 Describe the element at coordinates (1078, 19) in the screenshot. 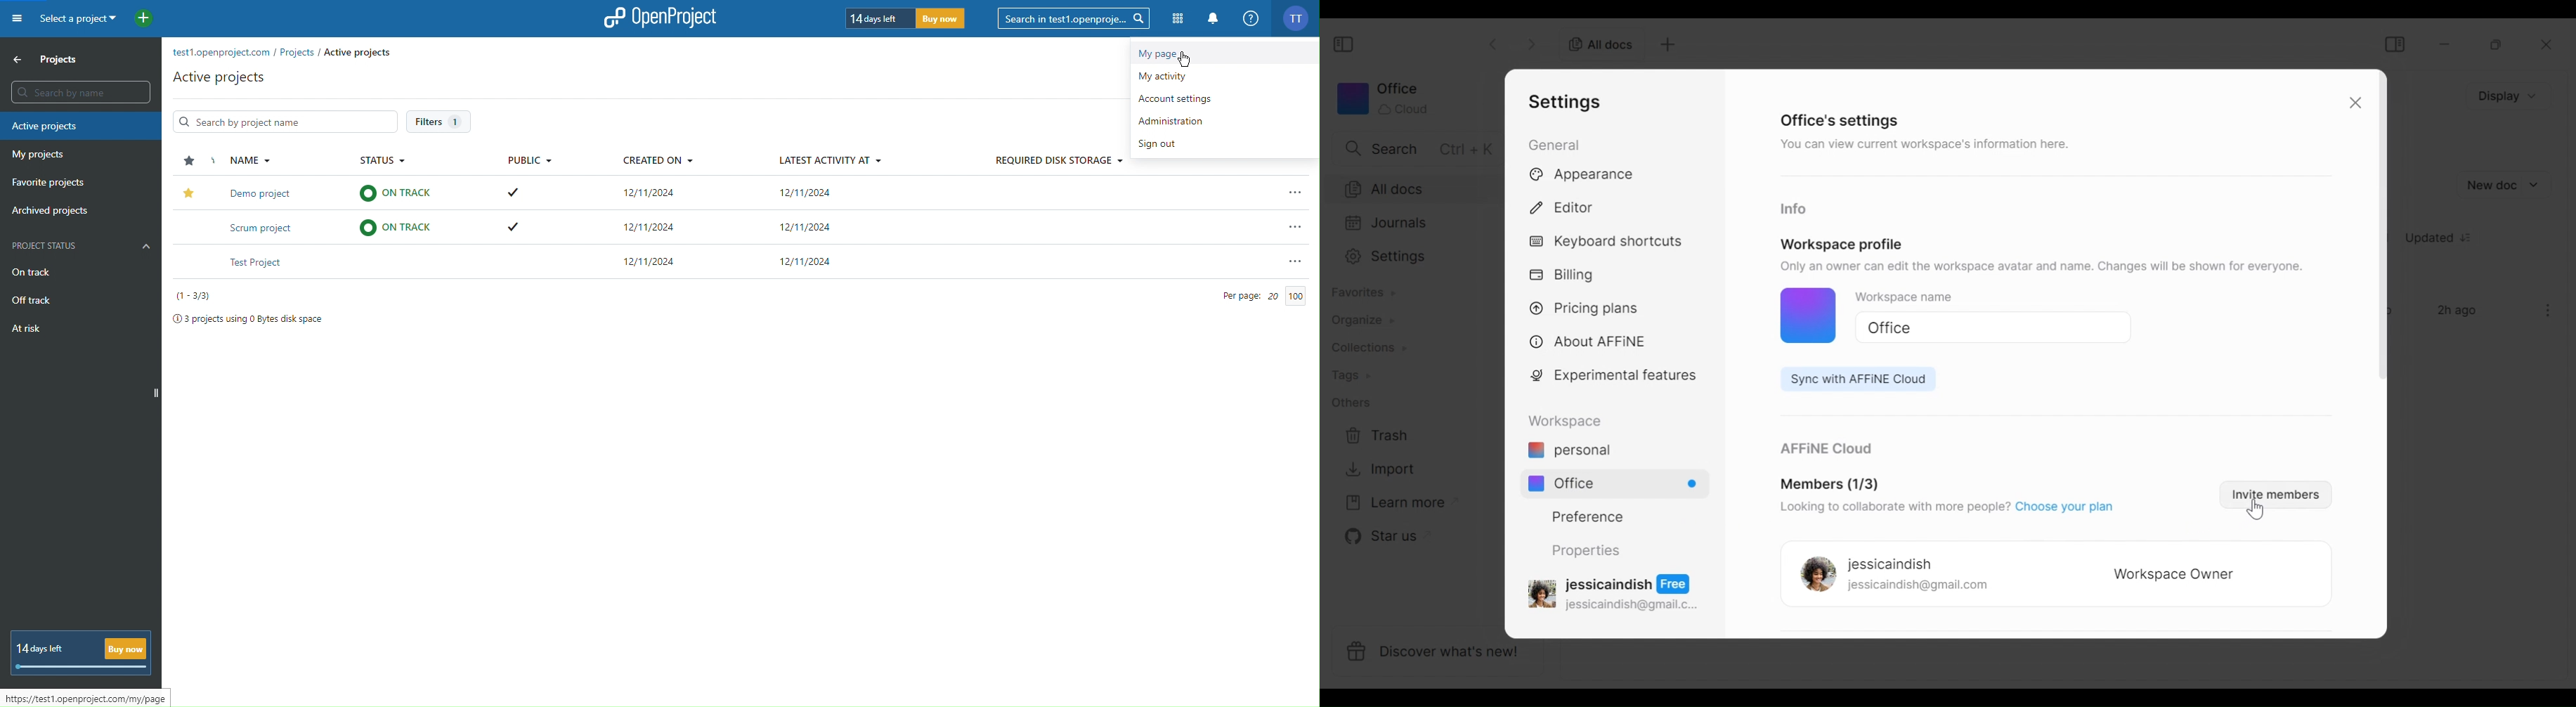

I see `Search in test1.openproje...` at that location.